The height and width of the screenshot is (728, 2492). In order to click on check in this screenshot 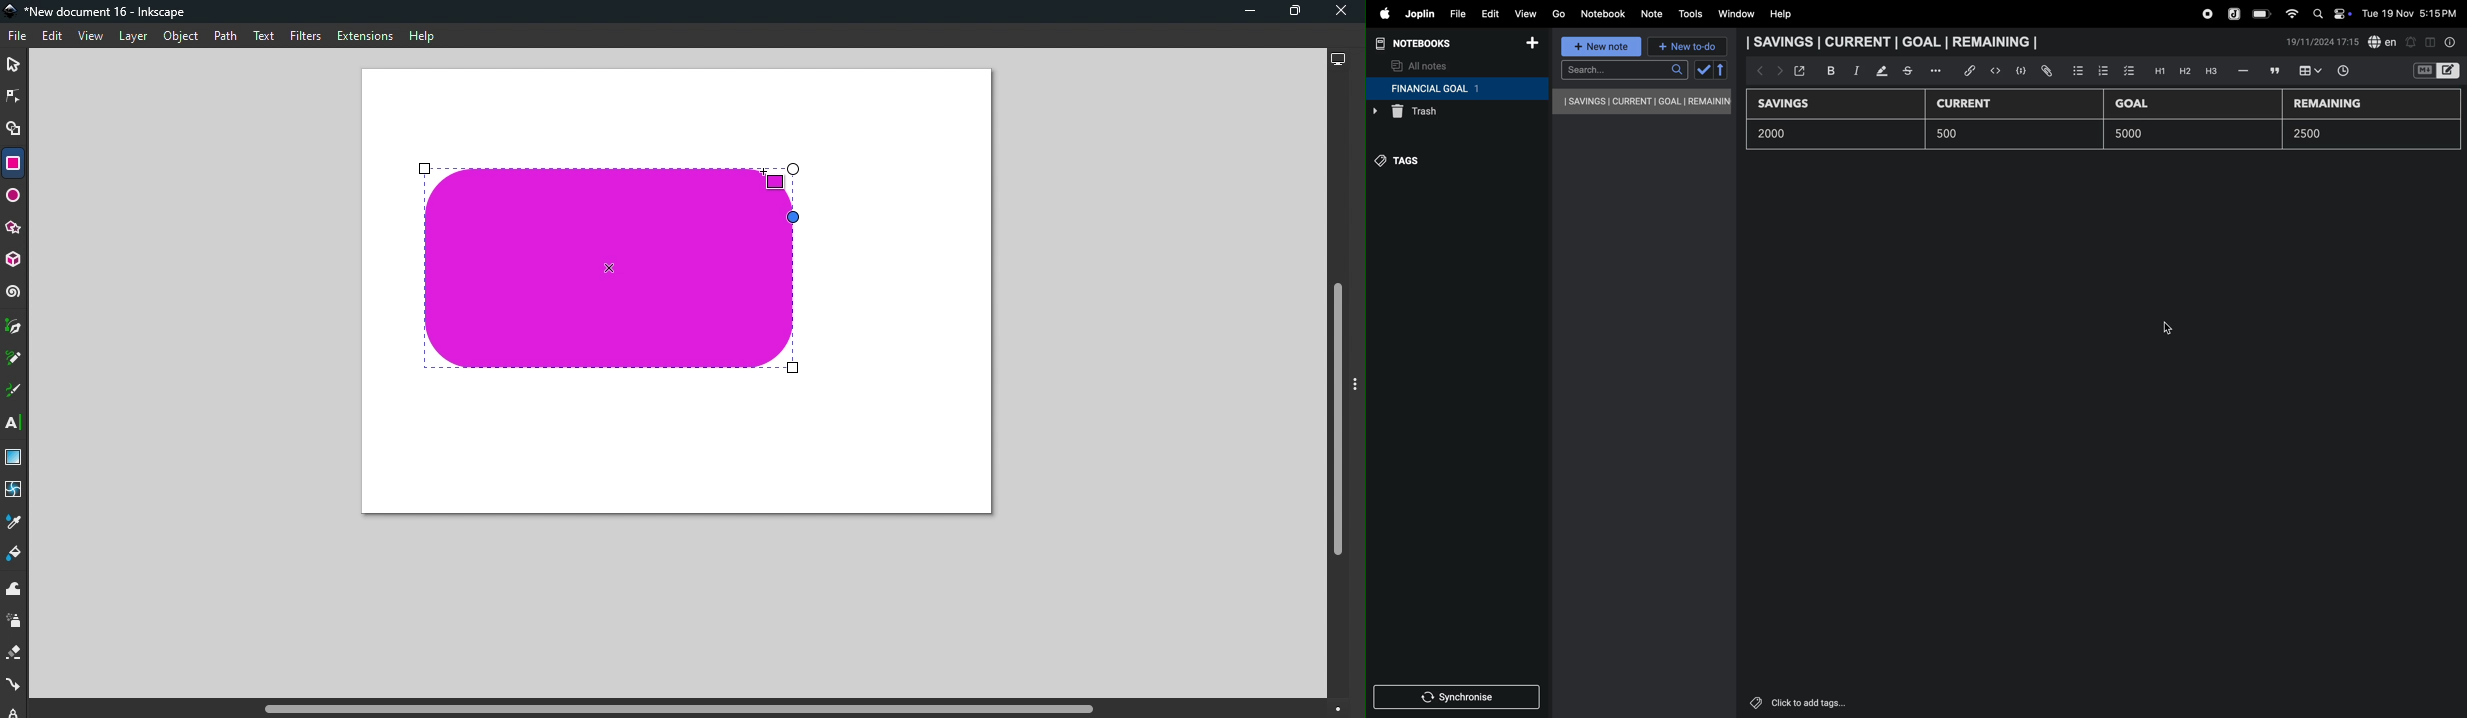, I will do `click(1702, 70)`.